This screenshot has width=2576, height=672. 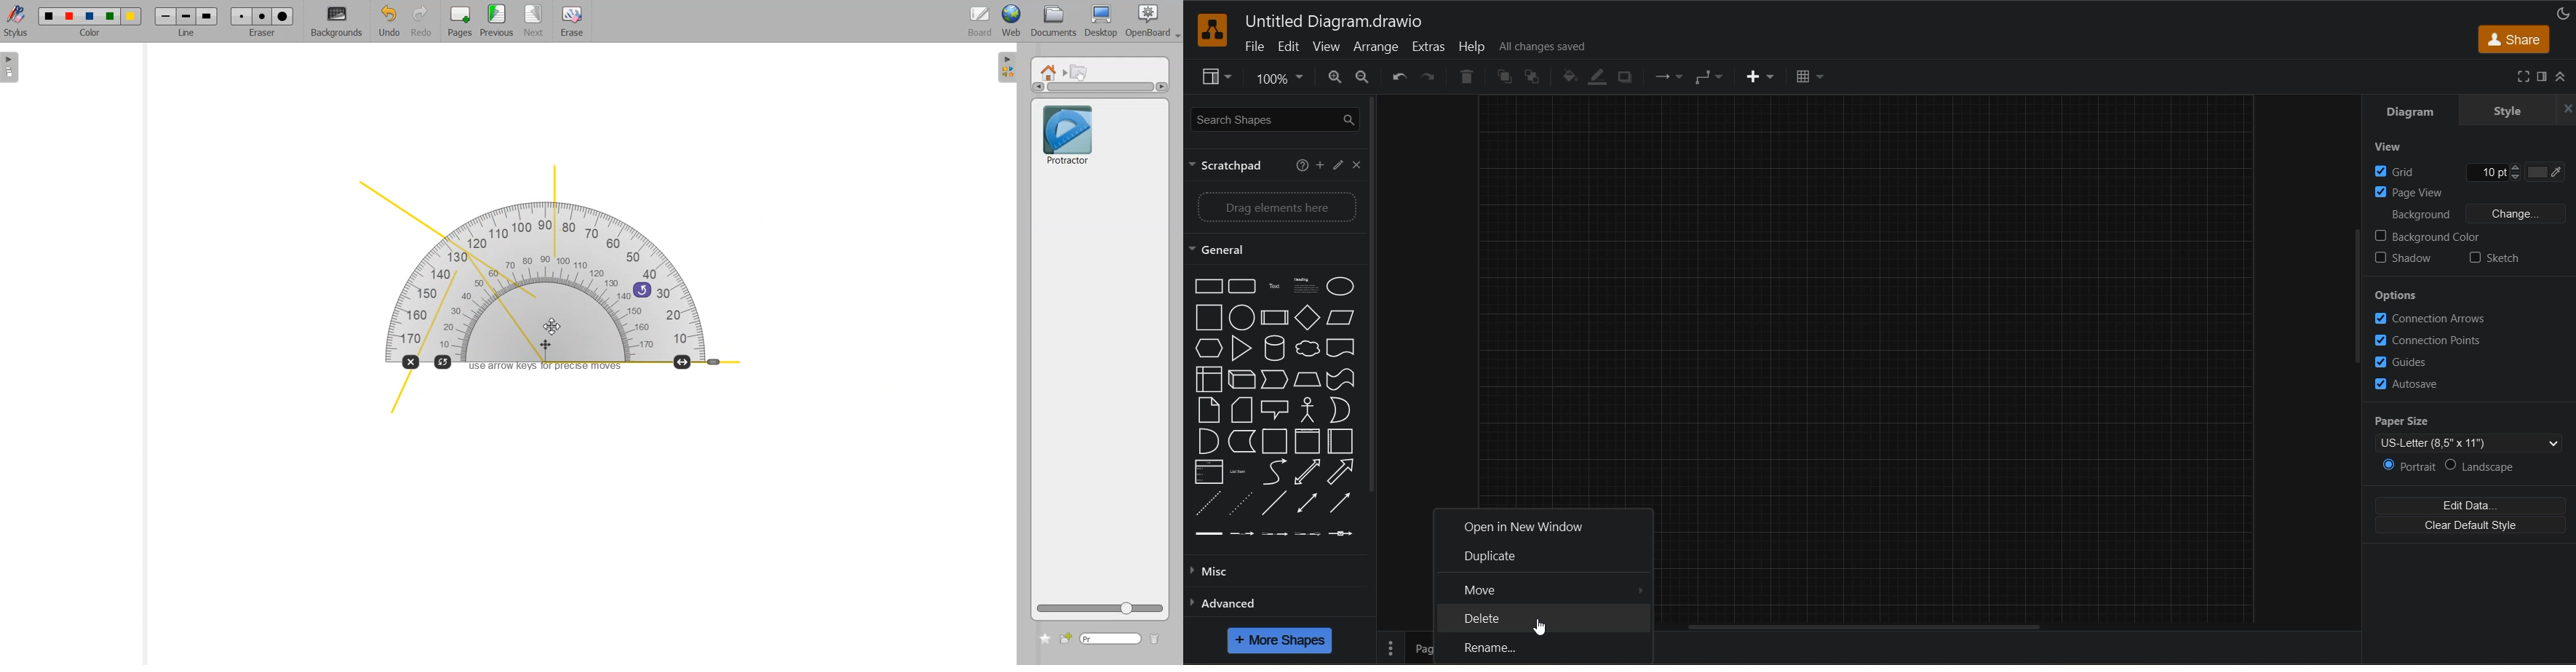 I want to click on paper size, so click(x=2473, y=432).